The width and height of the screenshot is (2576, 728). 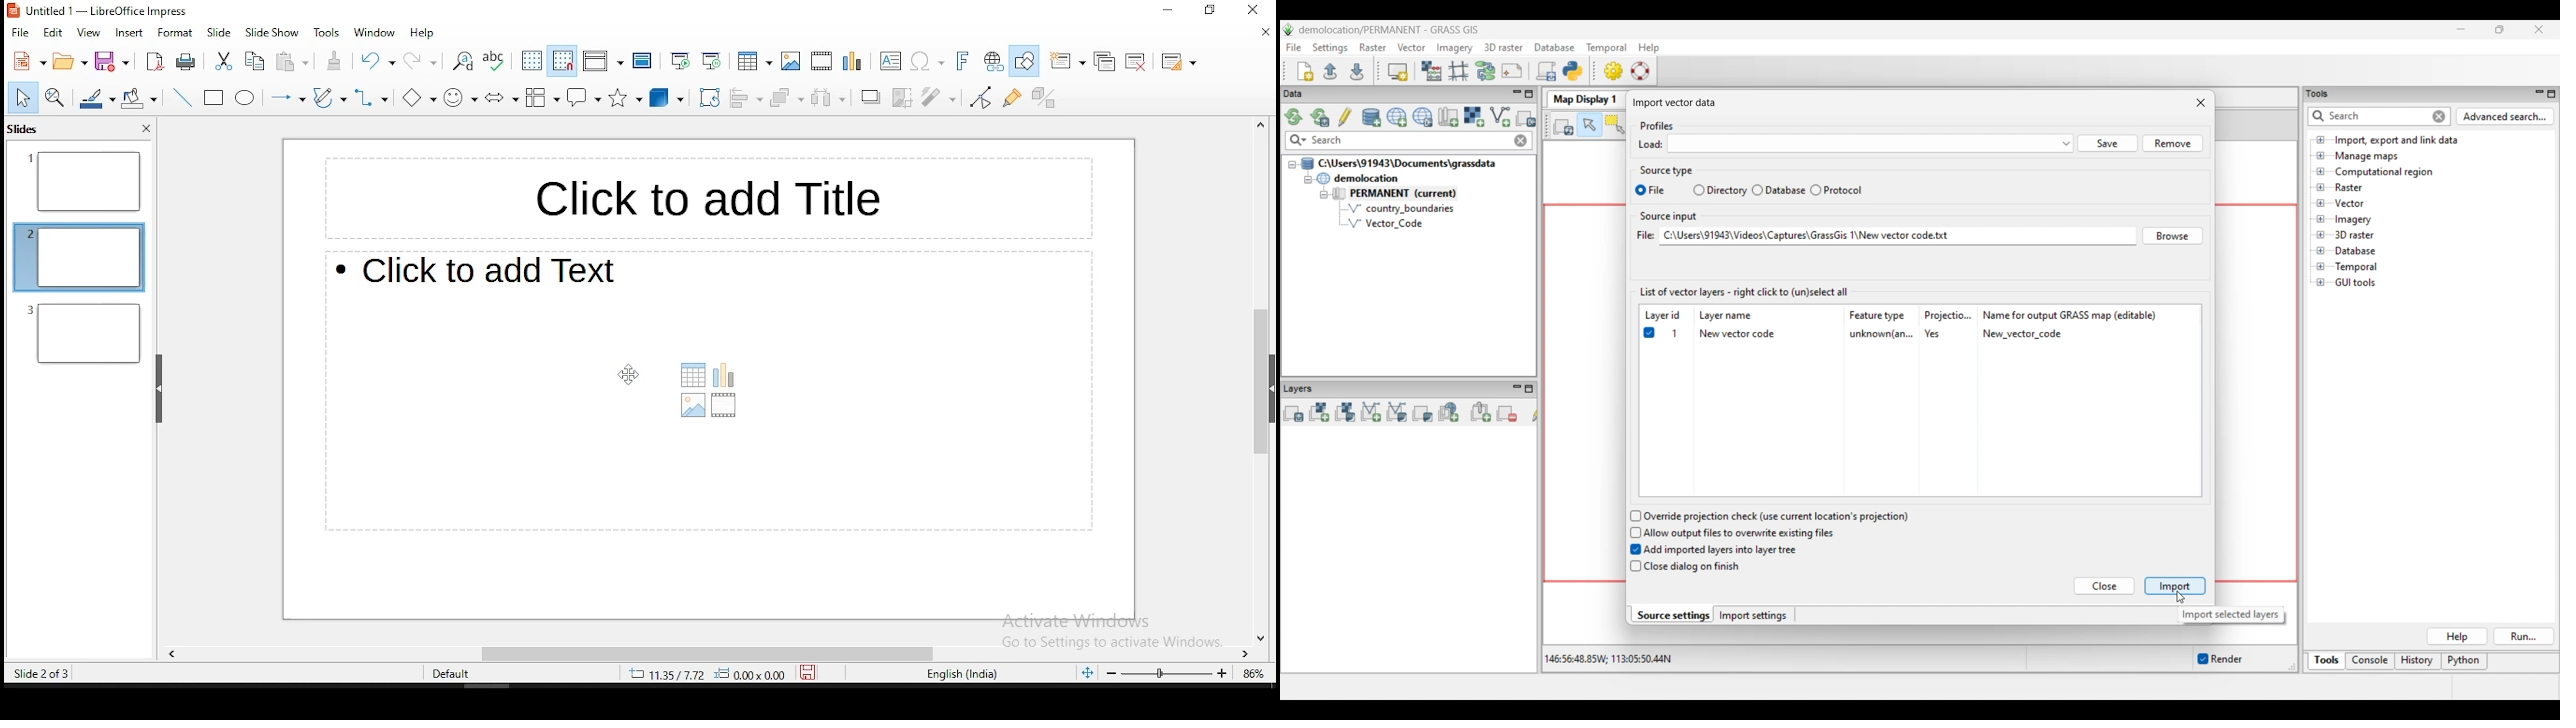 What do you see at coordinates (602, 59) in the screenshot?
I see `display views` at bounding box center [602, 59].